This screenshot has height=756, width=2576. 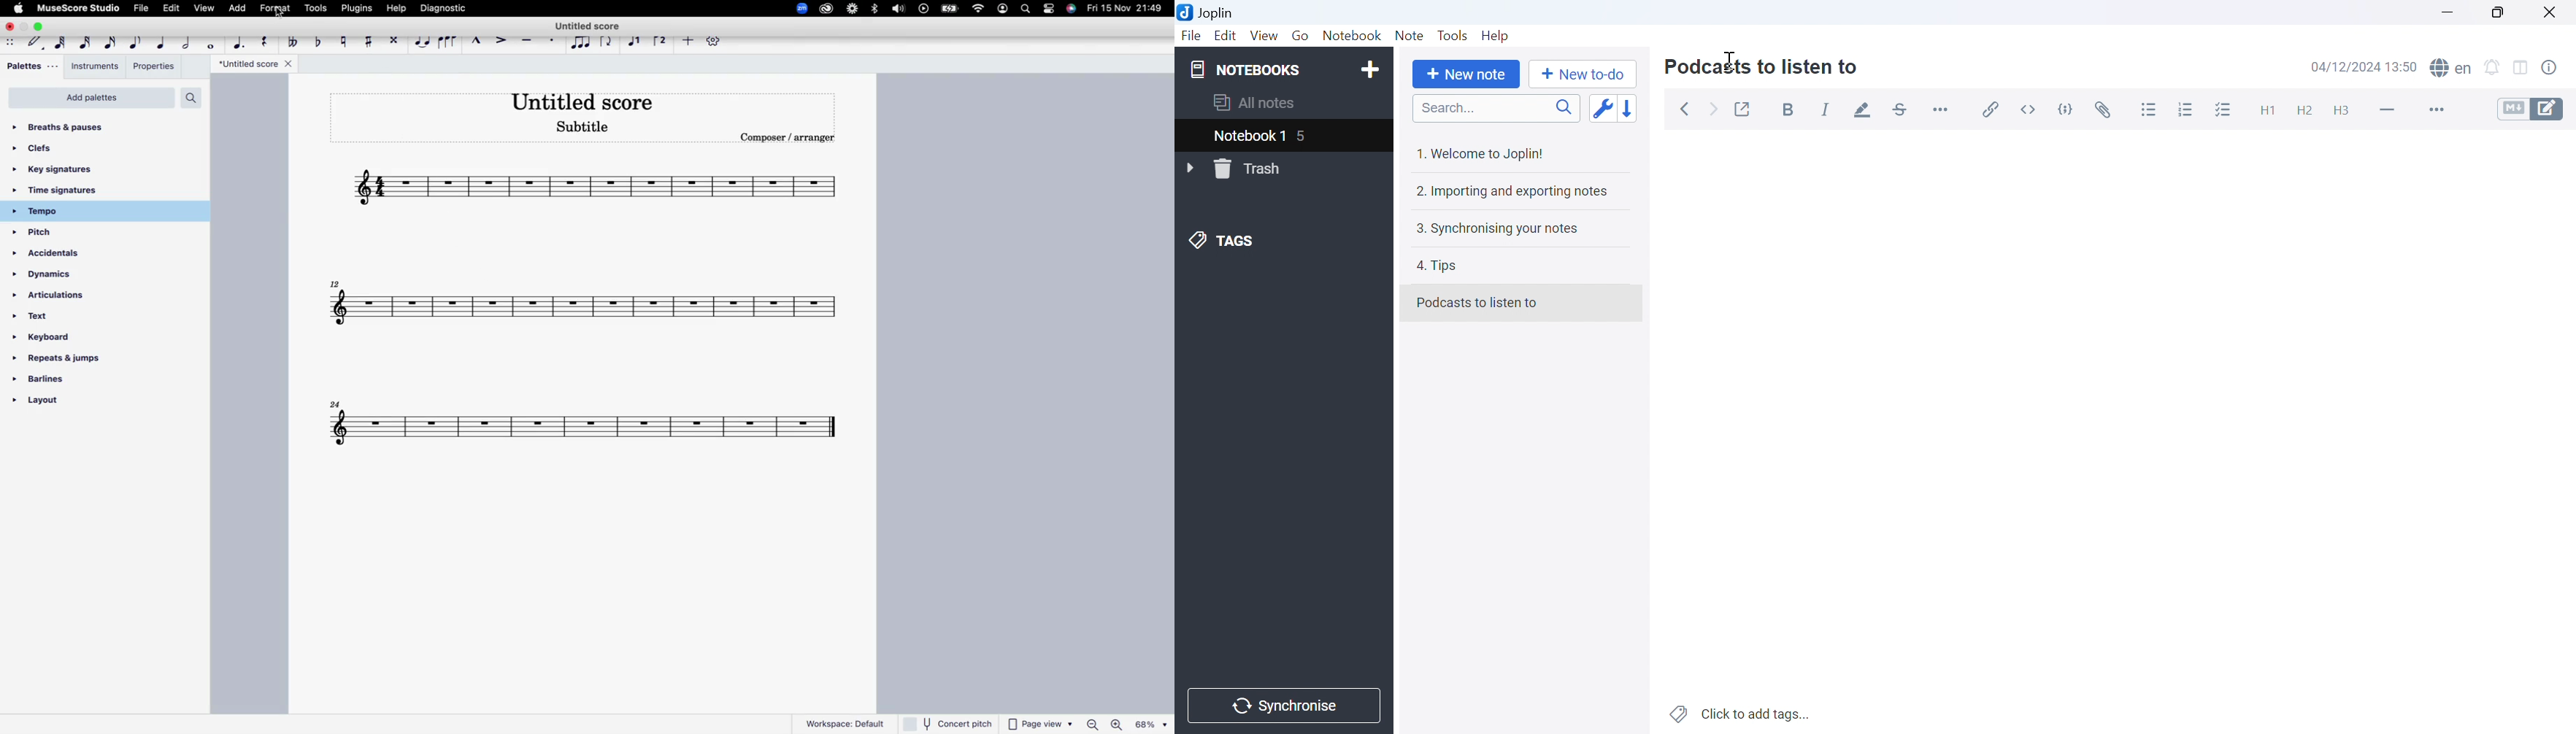 I want to click on score, so click(x=589, y=190).